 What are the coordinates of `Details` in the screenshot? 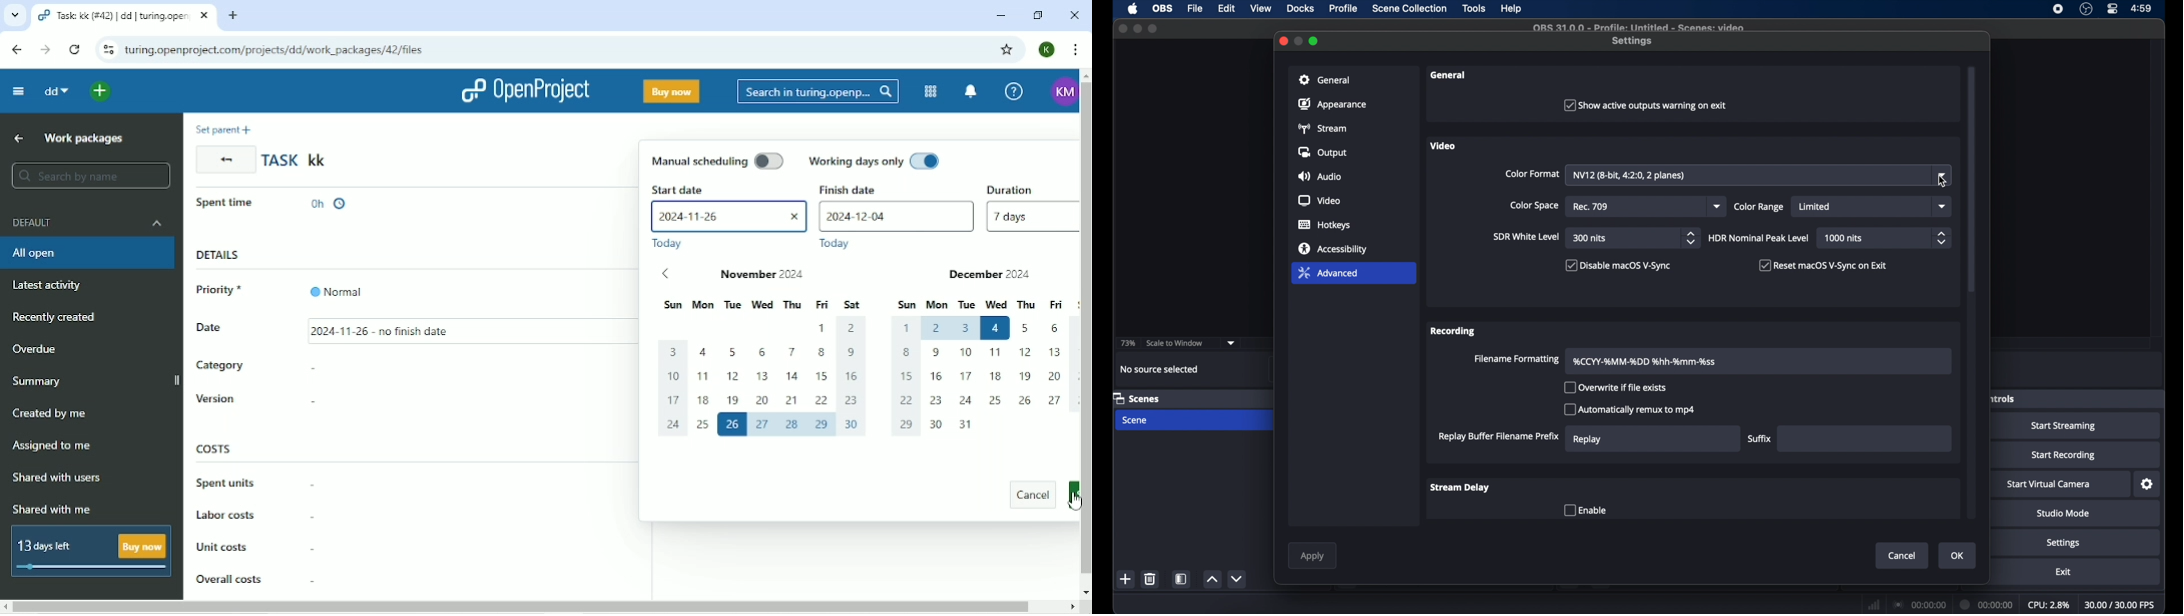 It's located at (218, 256).